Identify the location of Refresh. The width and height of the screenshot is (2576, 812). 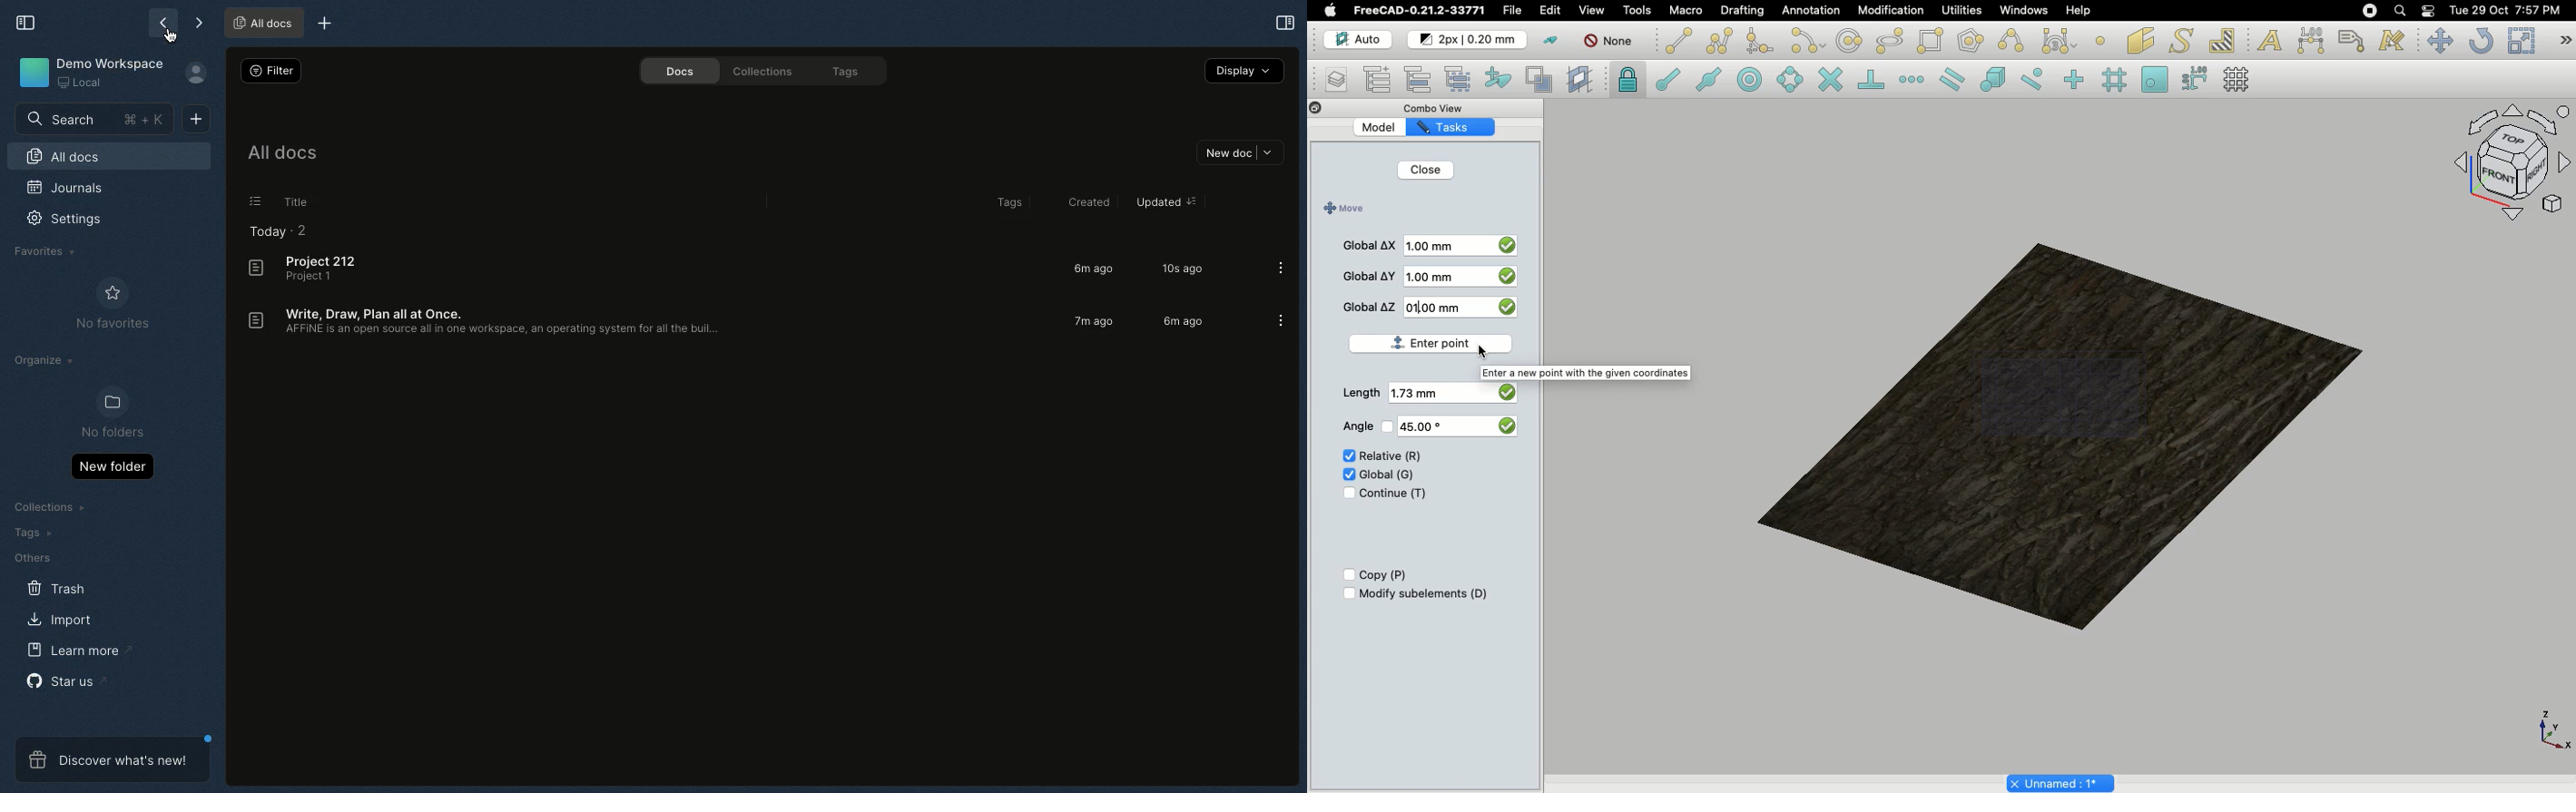
(2481, 42).